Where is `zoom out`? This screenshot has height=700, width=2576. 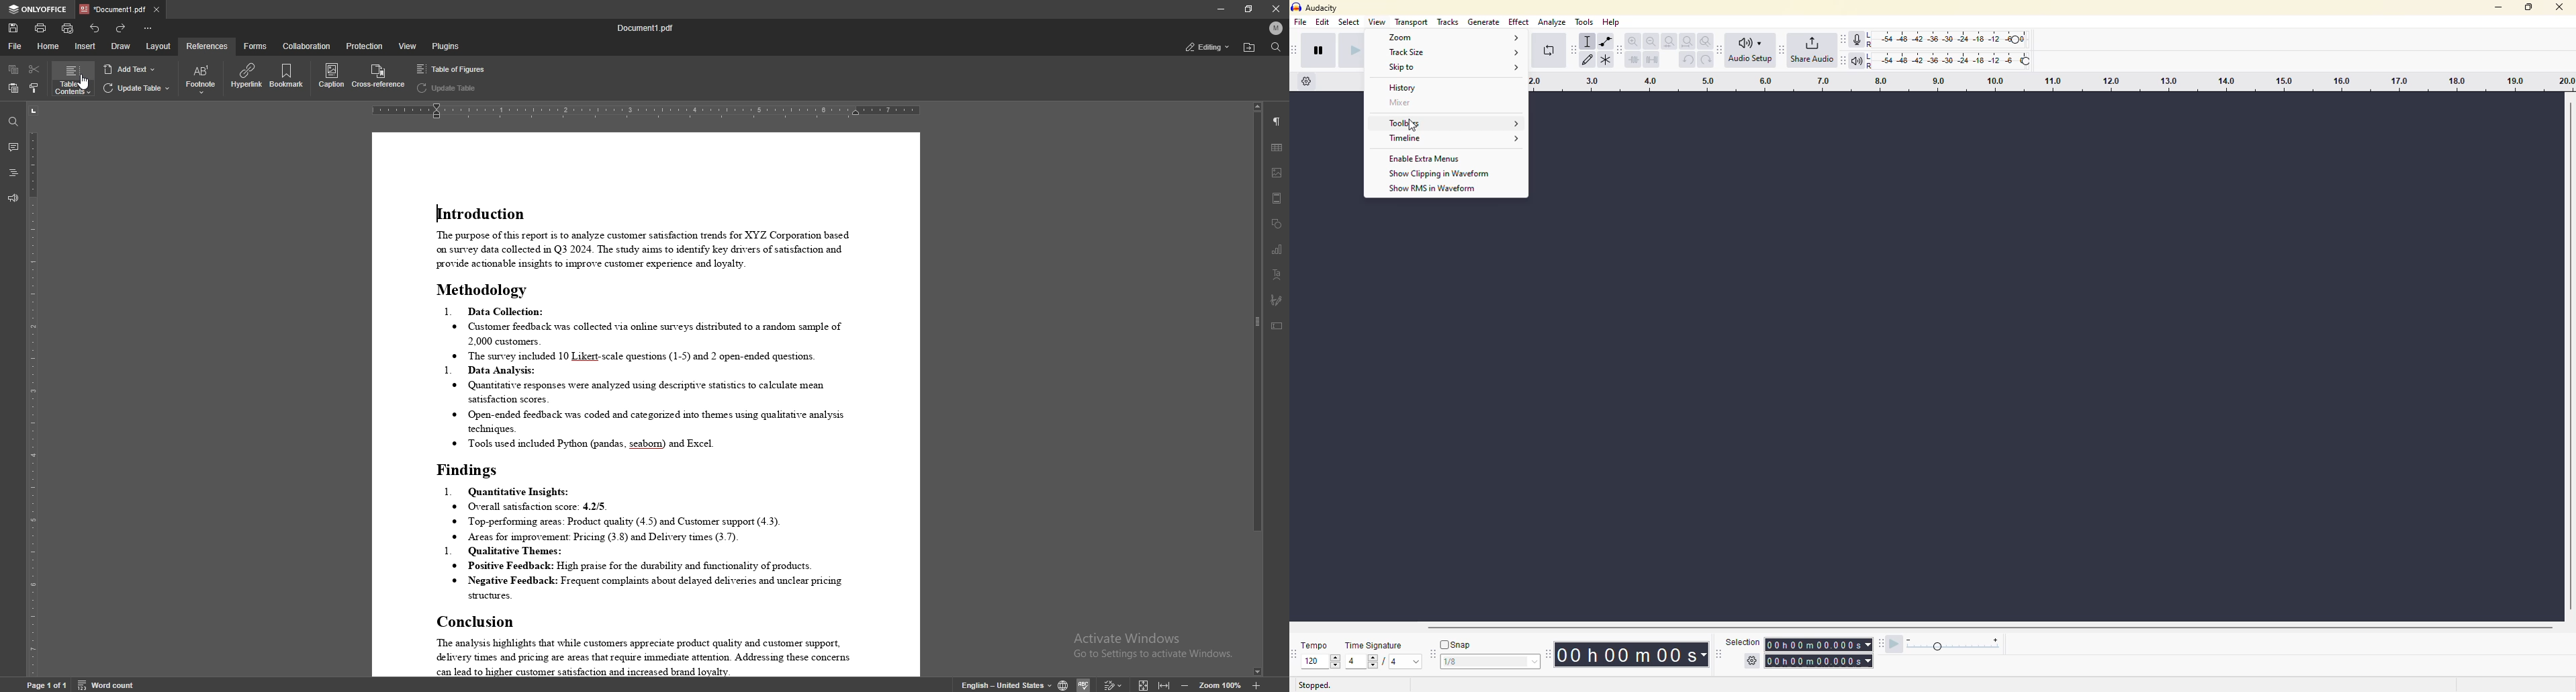 zoom out is located at coordinates (1650, 41).